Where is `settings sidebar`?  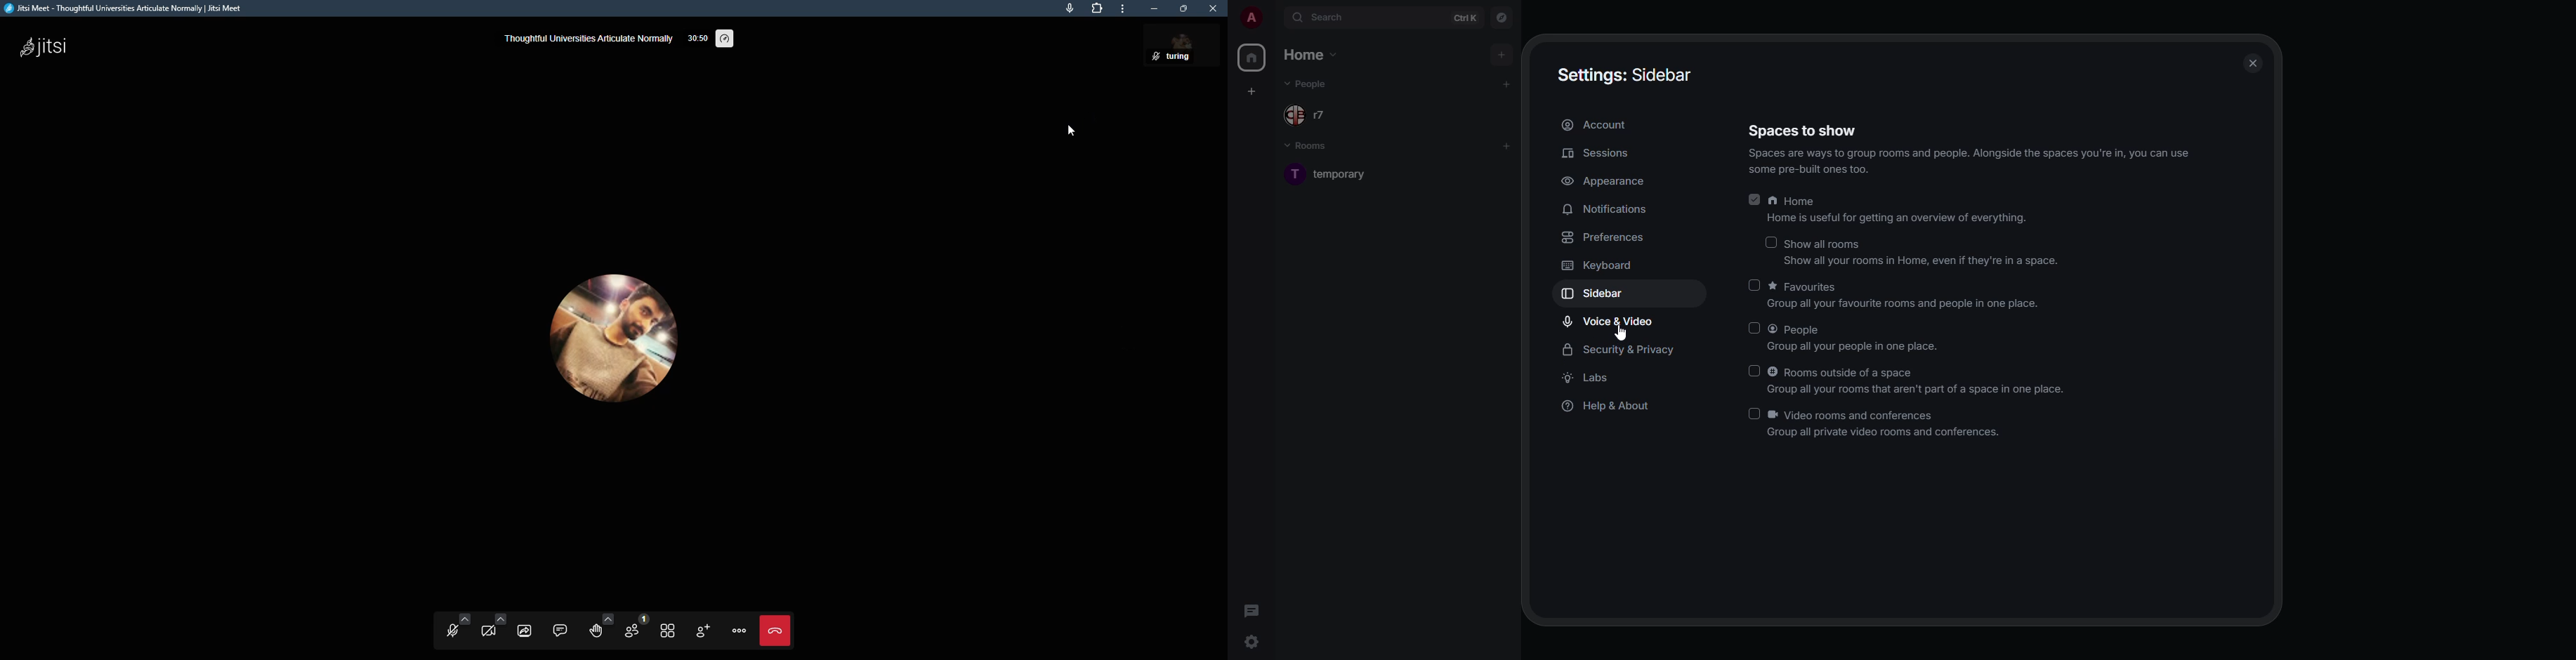
settings sidebar is located at coordinates (1624, 74).